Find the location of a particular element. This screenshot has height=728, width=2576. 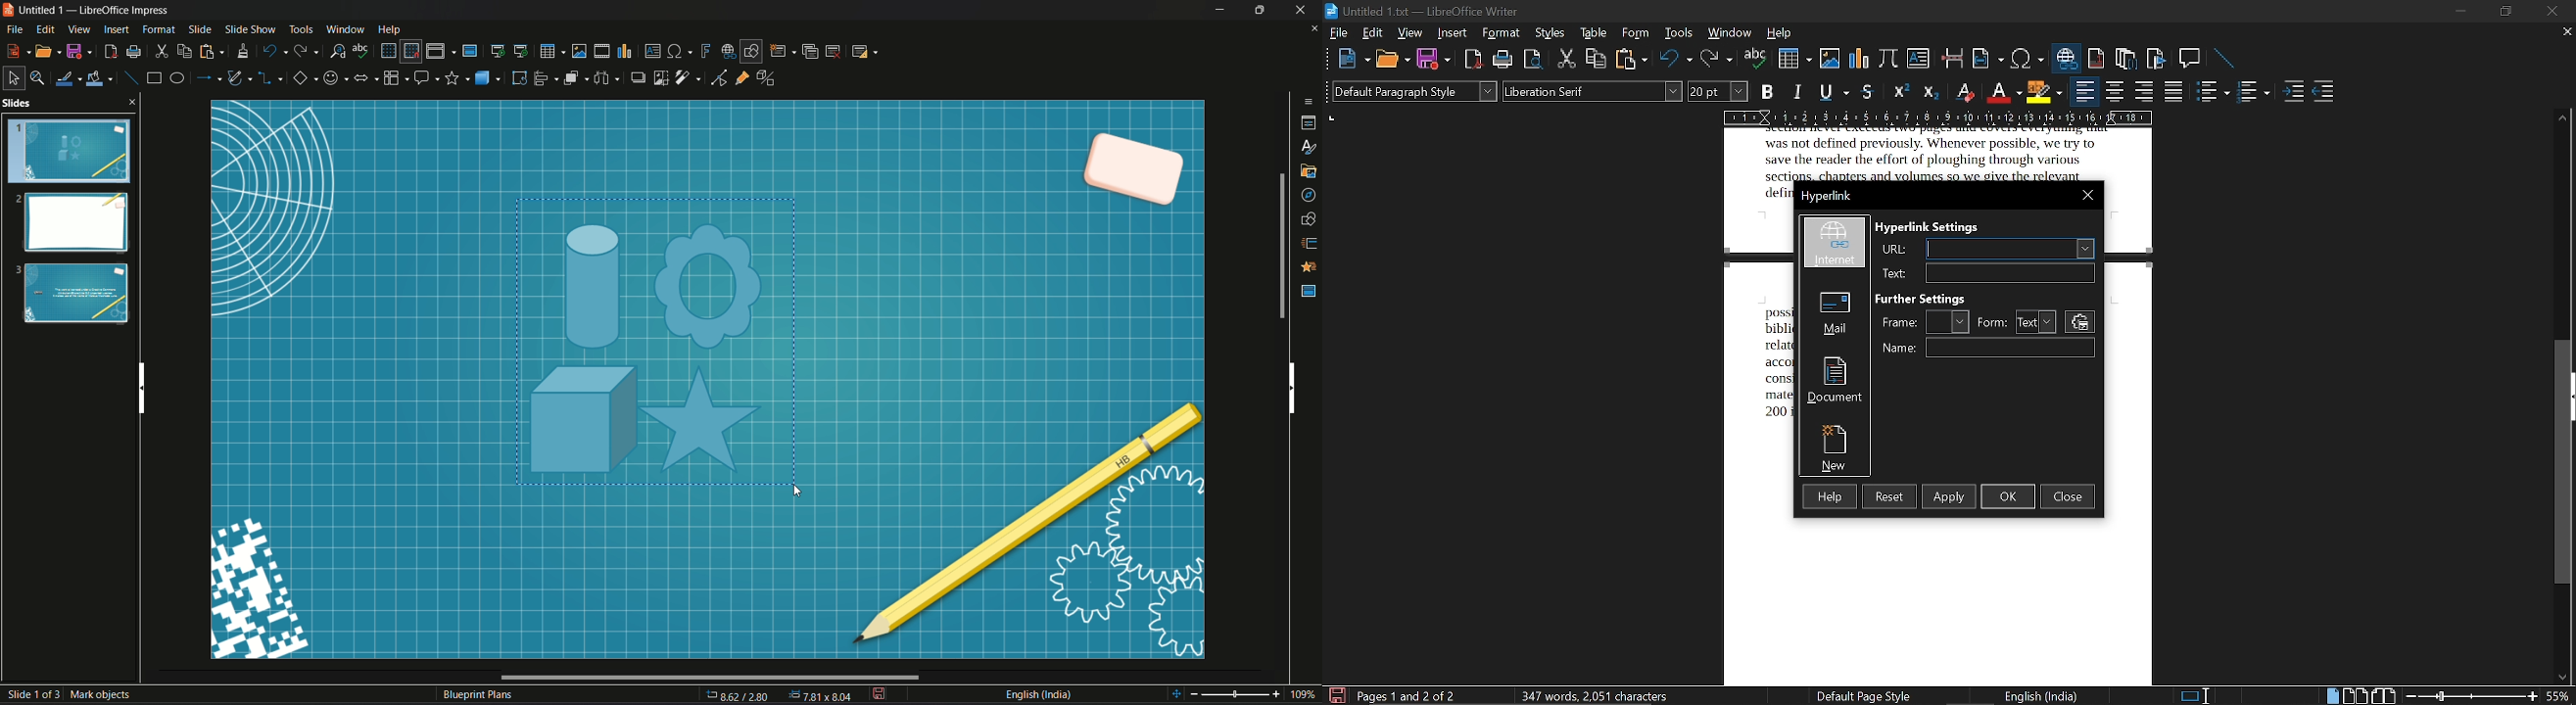

decrease indent is located at coordinates (2324, 95).